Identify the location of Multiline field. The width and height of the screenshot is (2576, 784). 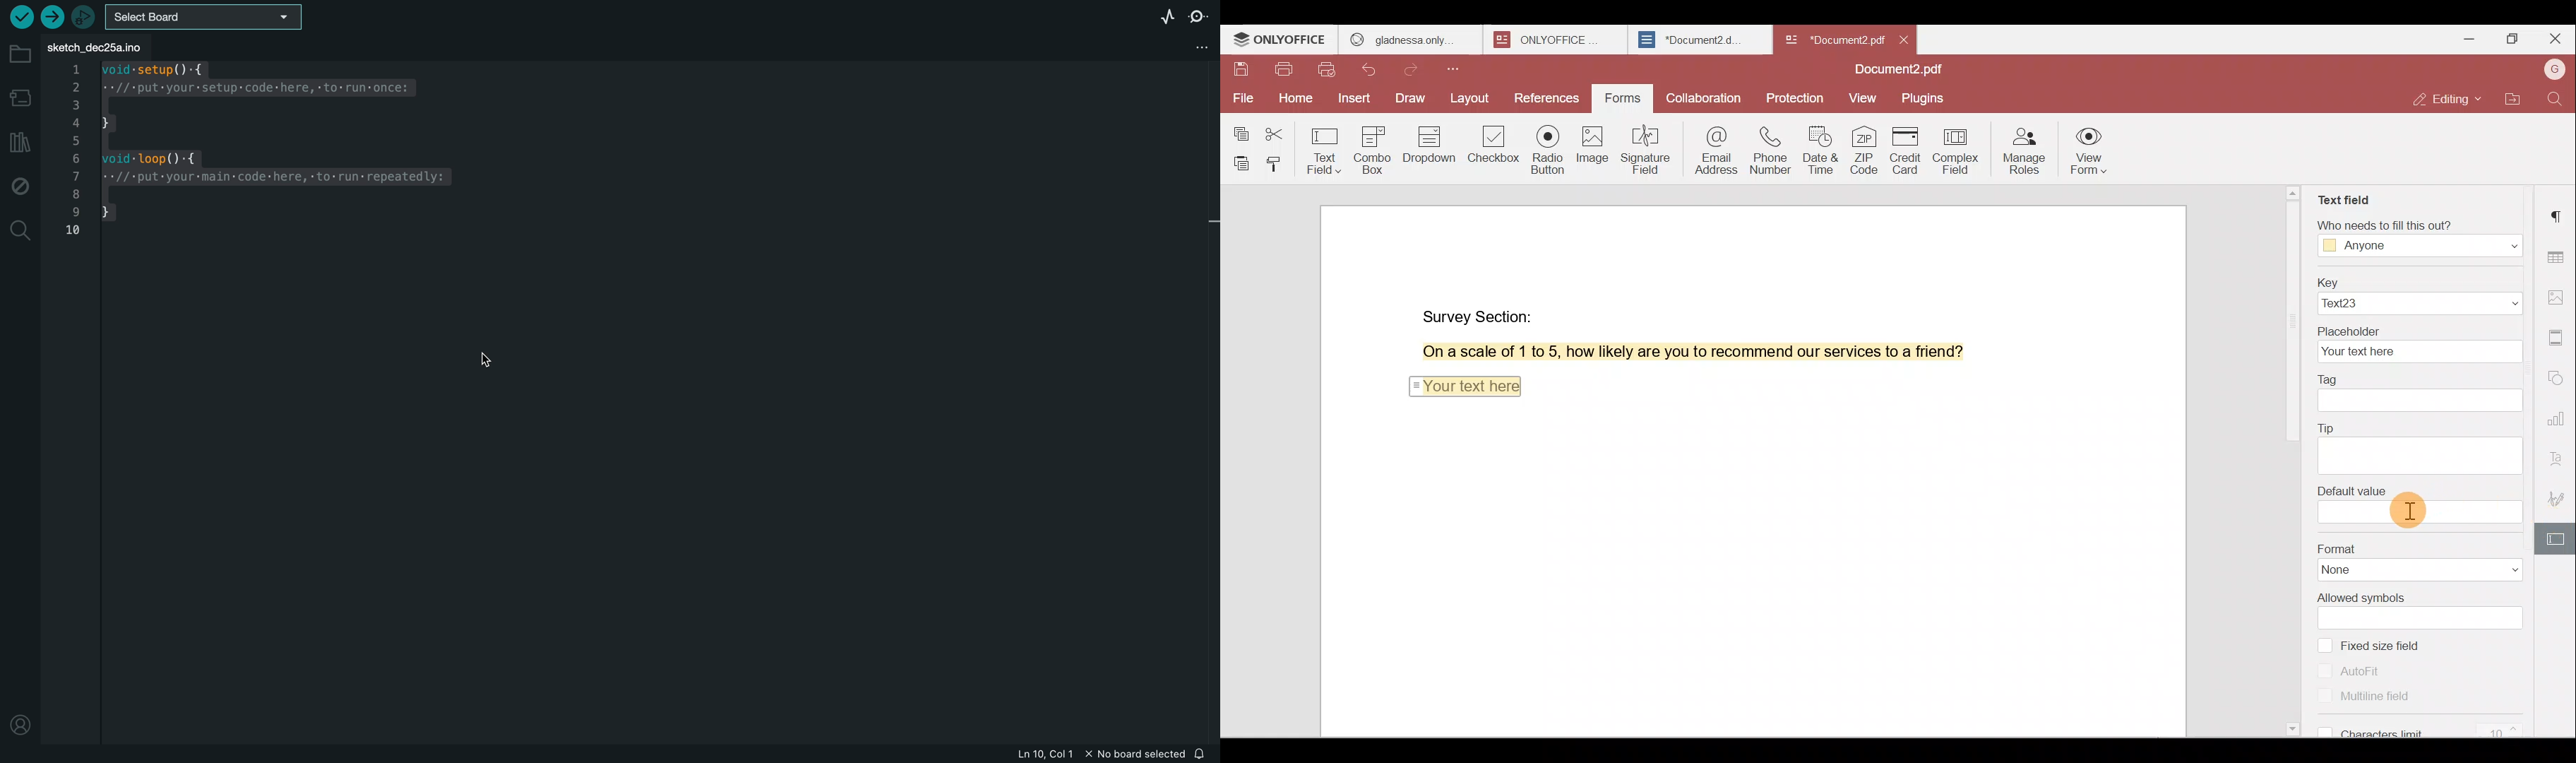
(2359, 694).